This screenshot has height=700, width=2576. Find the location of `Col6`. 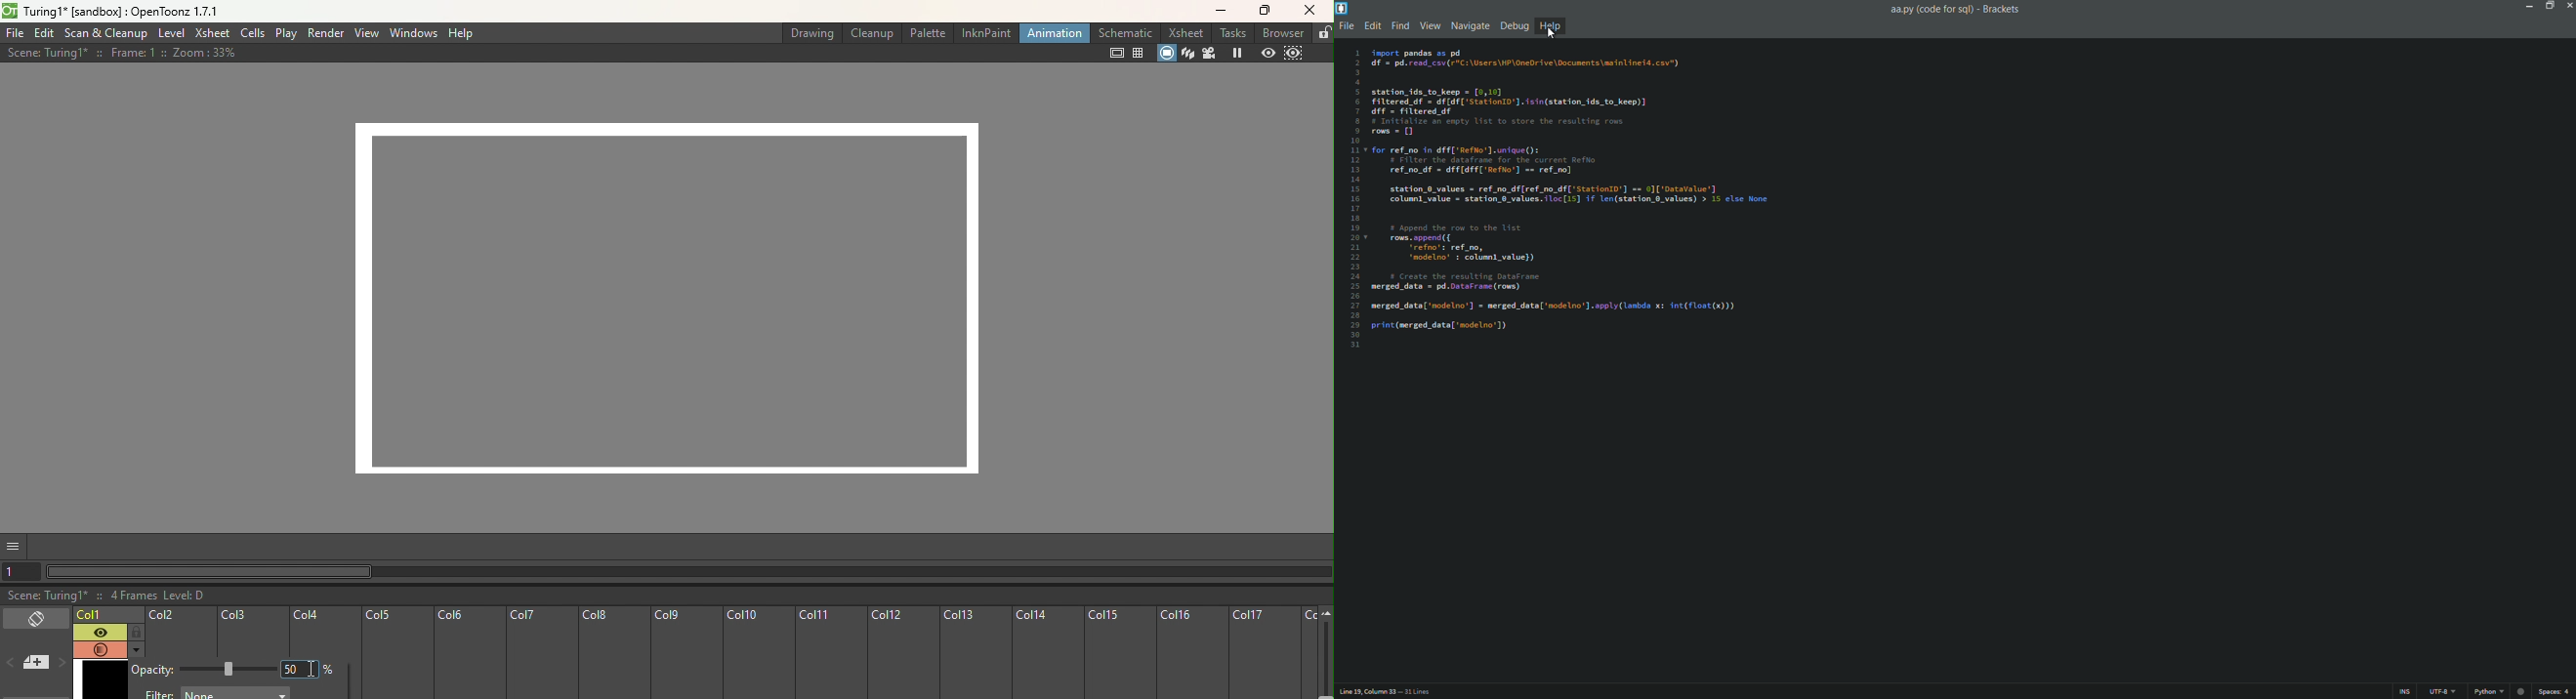

Col6 is located at coordinates (468, 654).